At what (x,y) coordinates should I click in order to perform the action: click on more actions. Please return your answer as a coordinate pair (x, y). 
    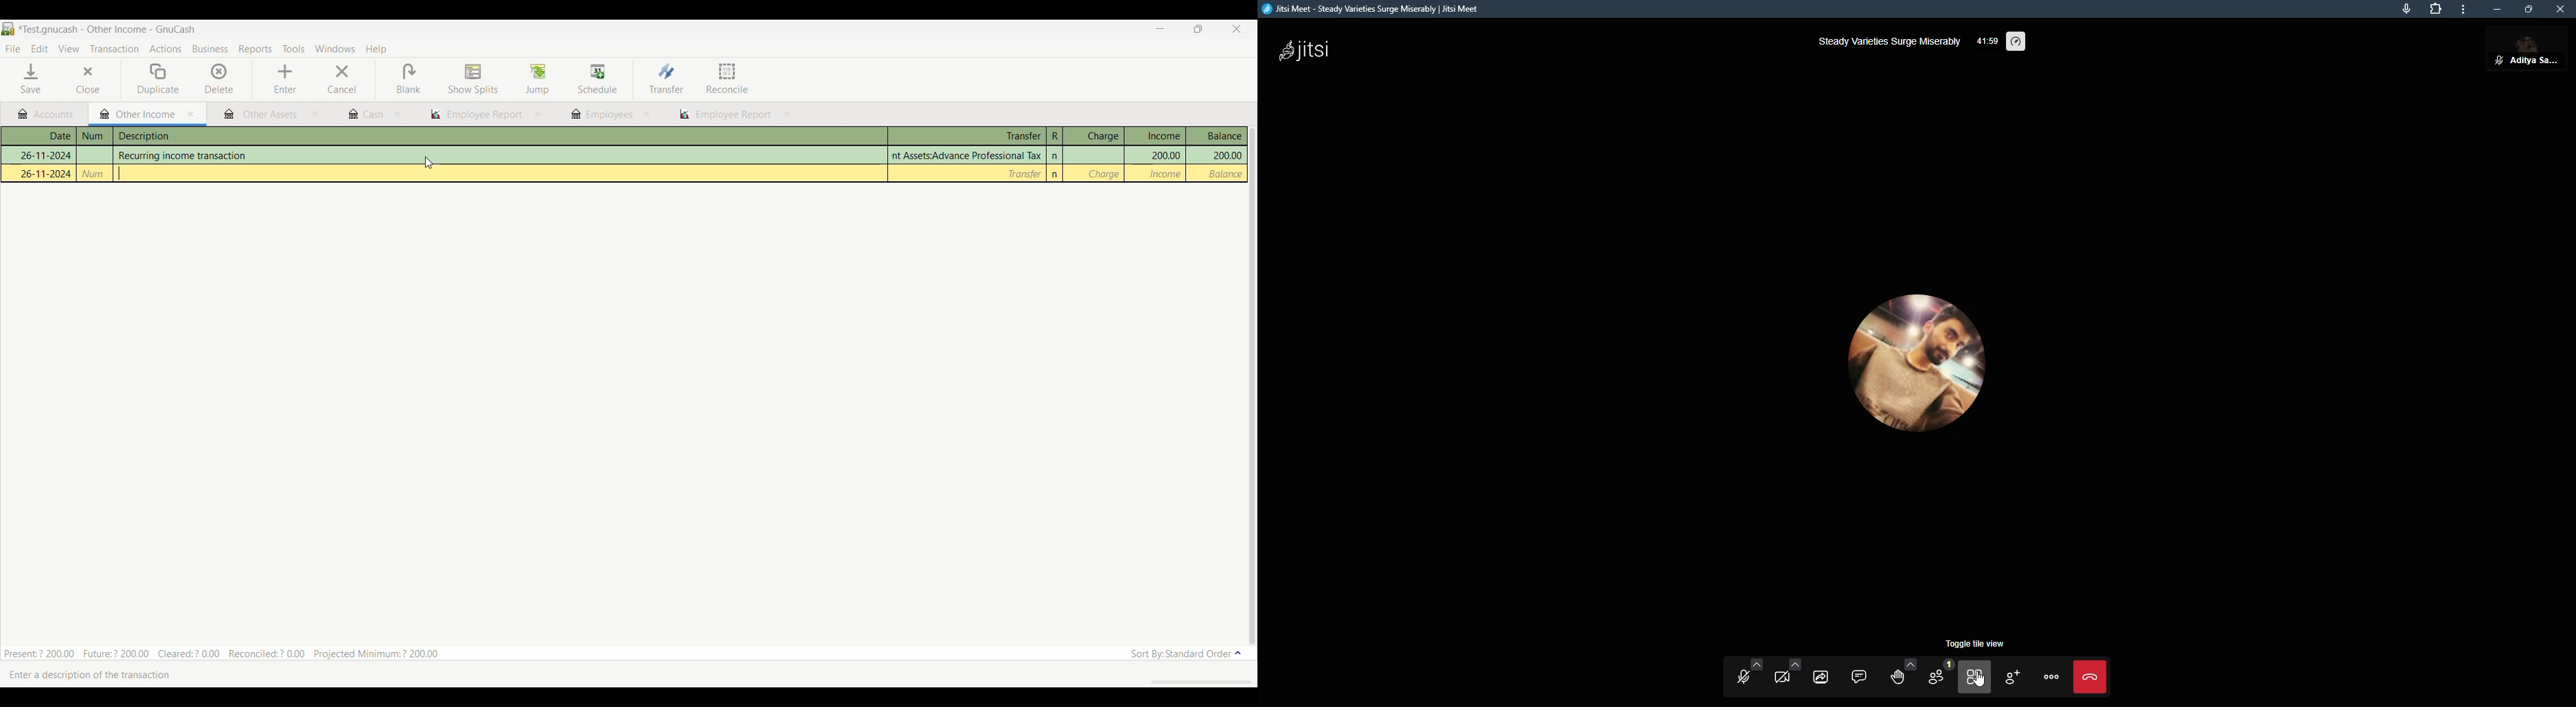
    Looking at the image, I should click on (2051, 675).